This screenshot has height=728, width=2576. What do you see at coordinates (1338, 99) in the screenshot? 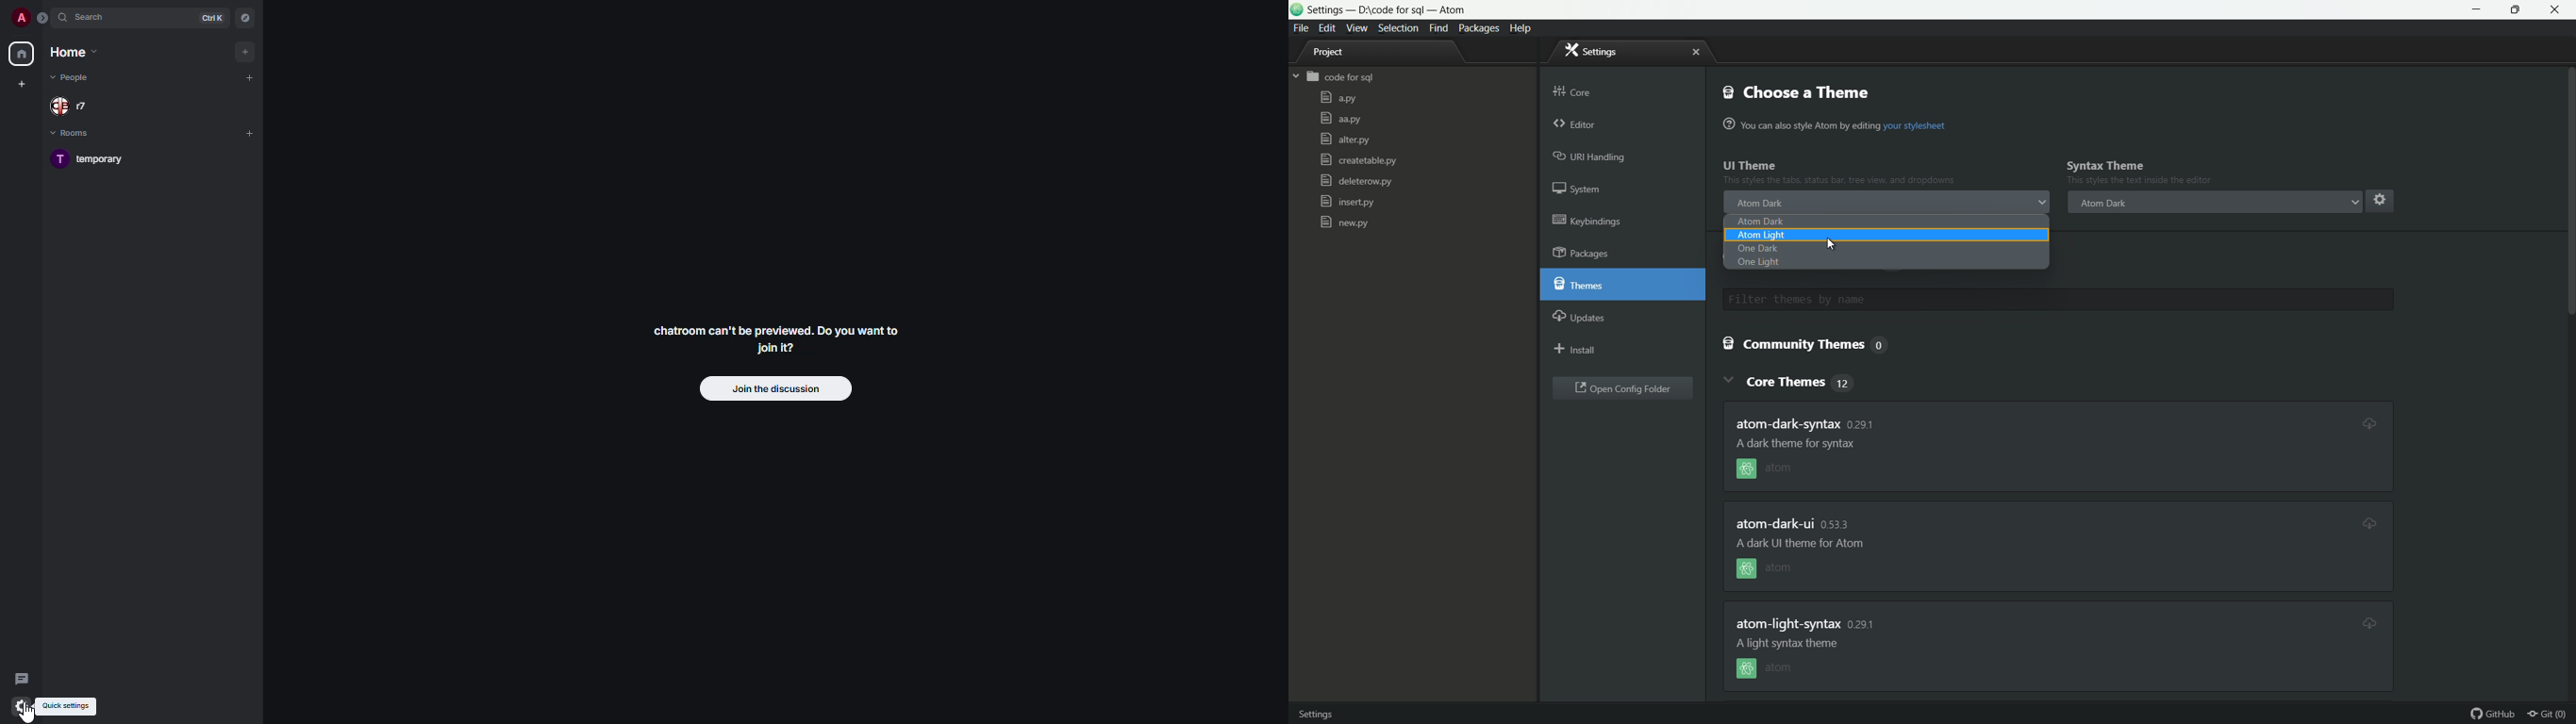
I see `a.py file` at bounding box center [1338, 99].